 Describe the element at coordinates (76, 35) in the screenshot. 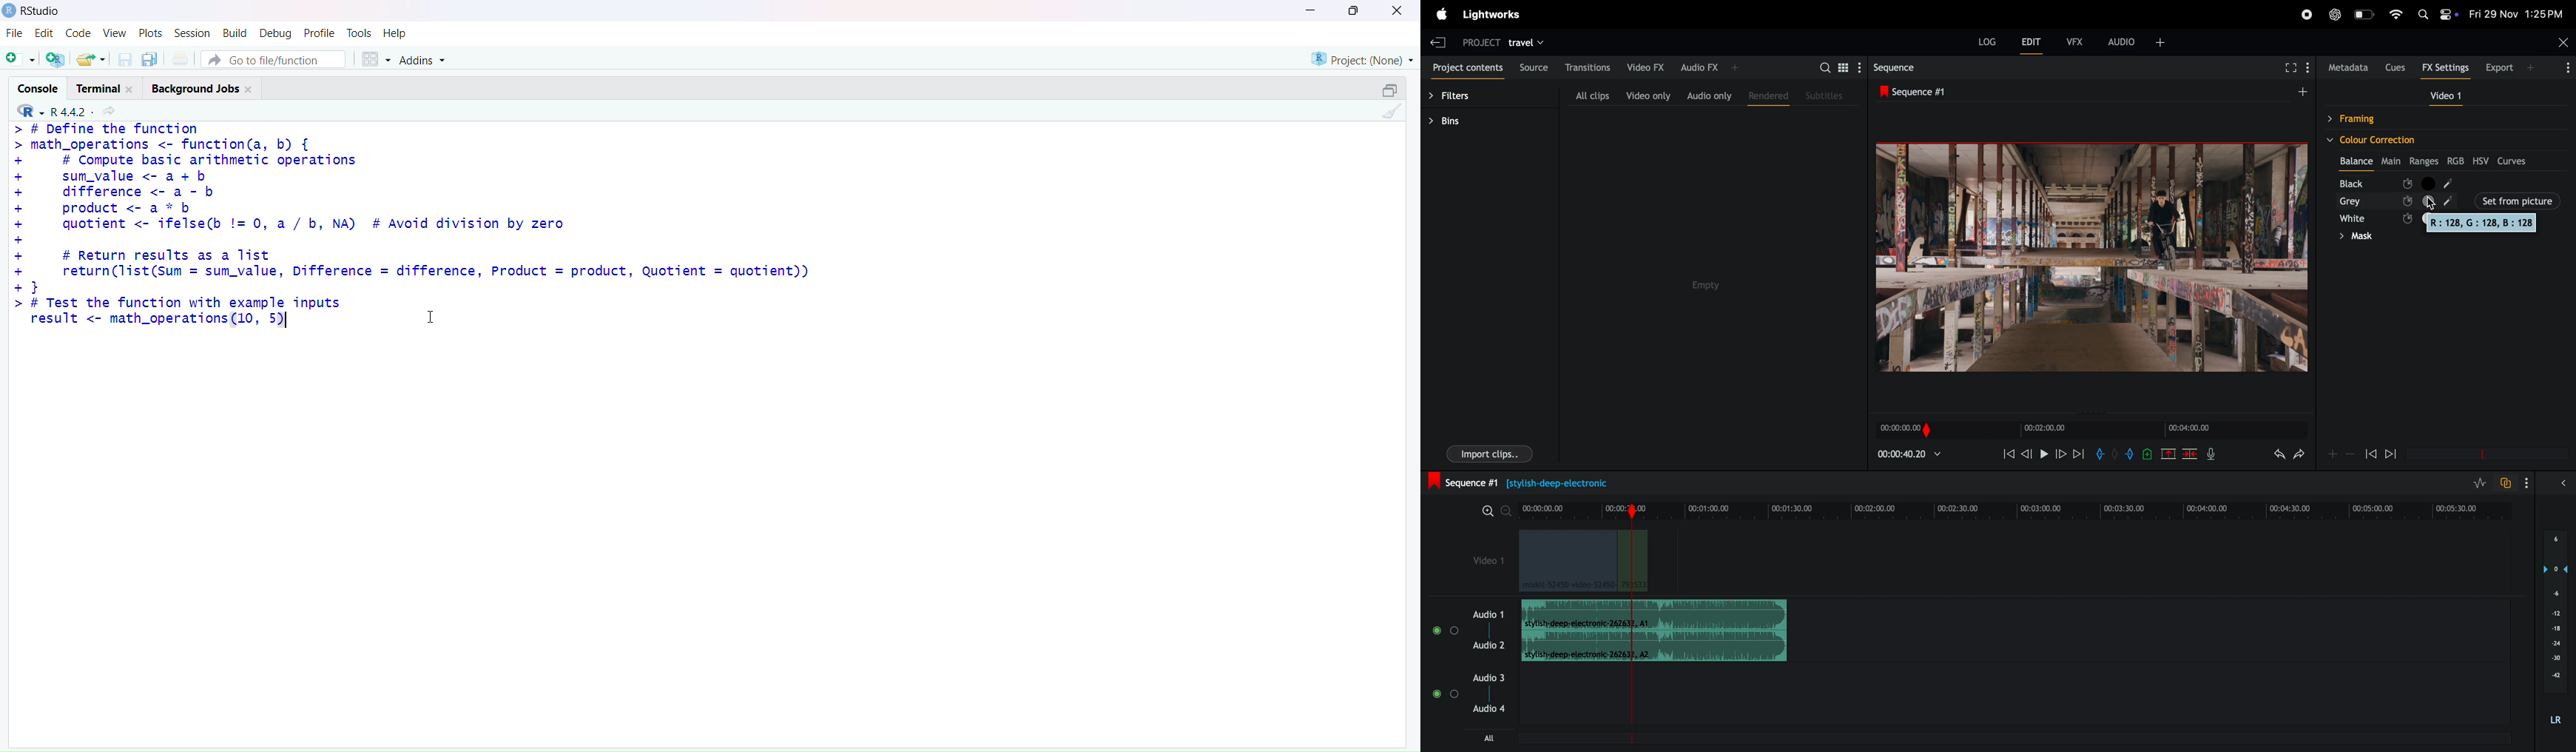

I see `Code` at that location.